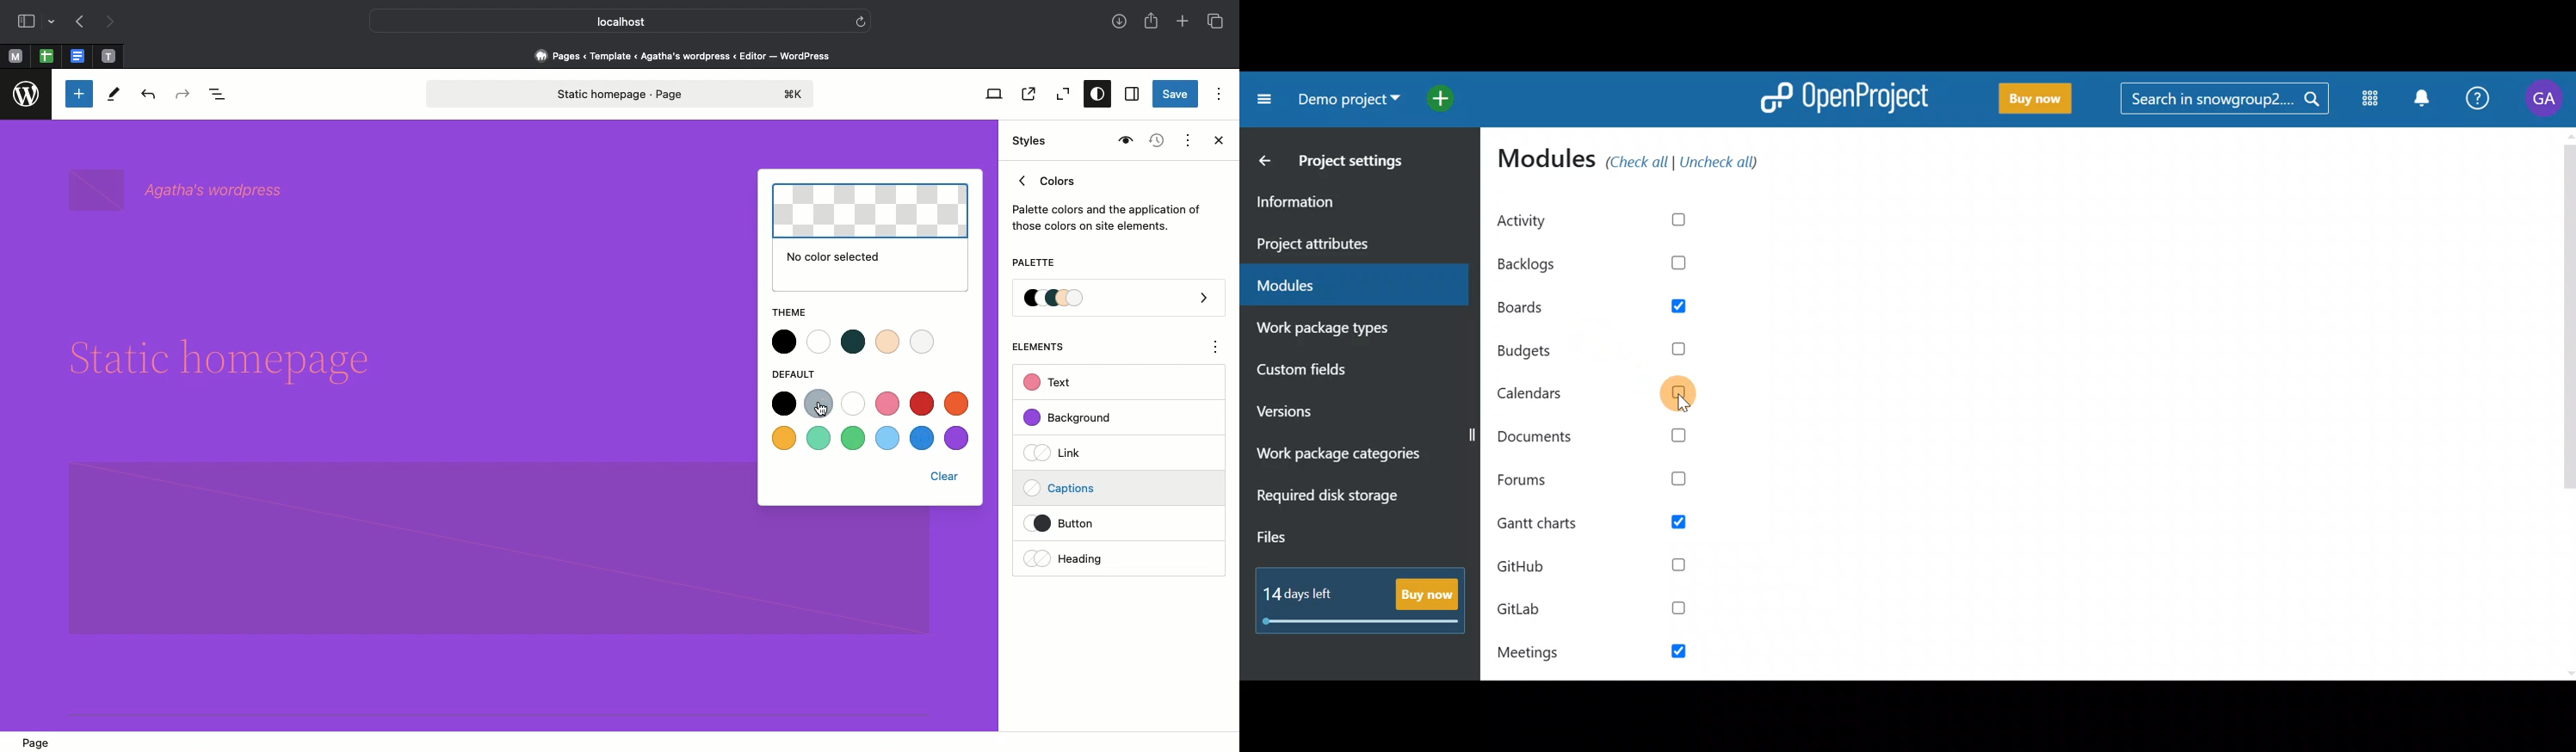 The height and width of the screenshot is (756, 2576). What do you see at coordinates (1333, 374) in the screenshot?
I see `Custom fields` at bounding box center [1333, 374].